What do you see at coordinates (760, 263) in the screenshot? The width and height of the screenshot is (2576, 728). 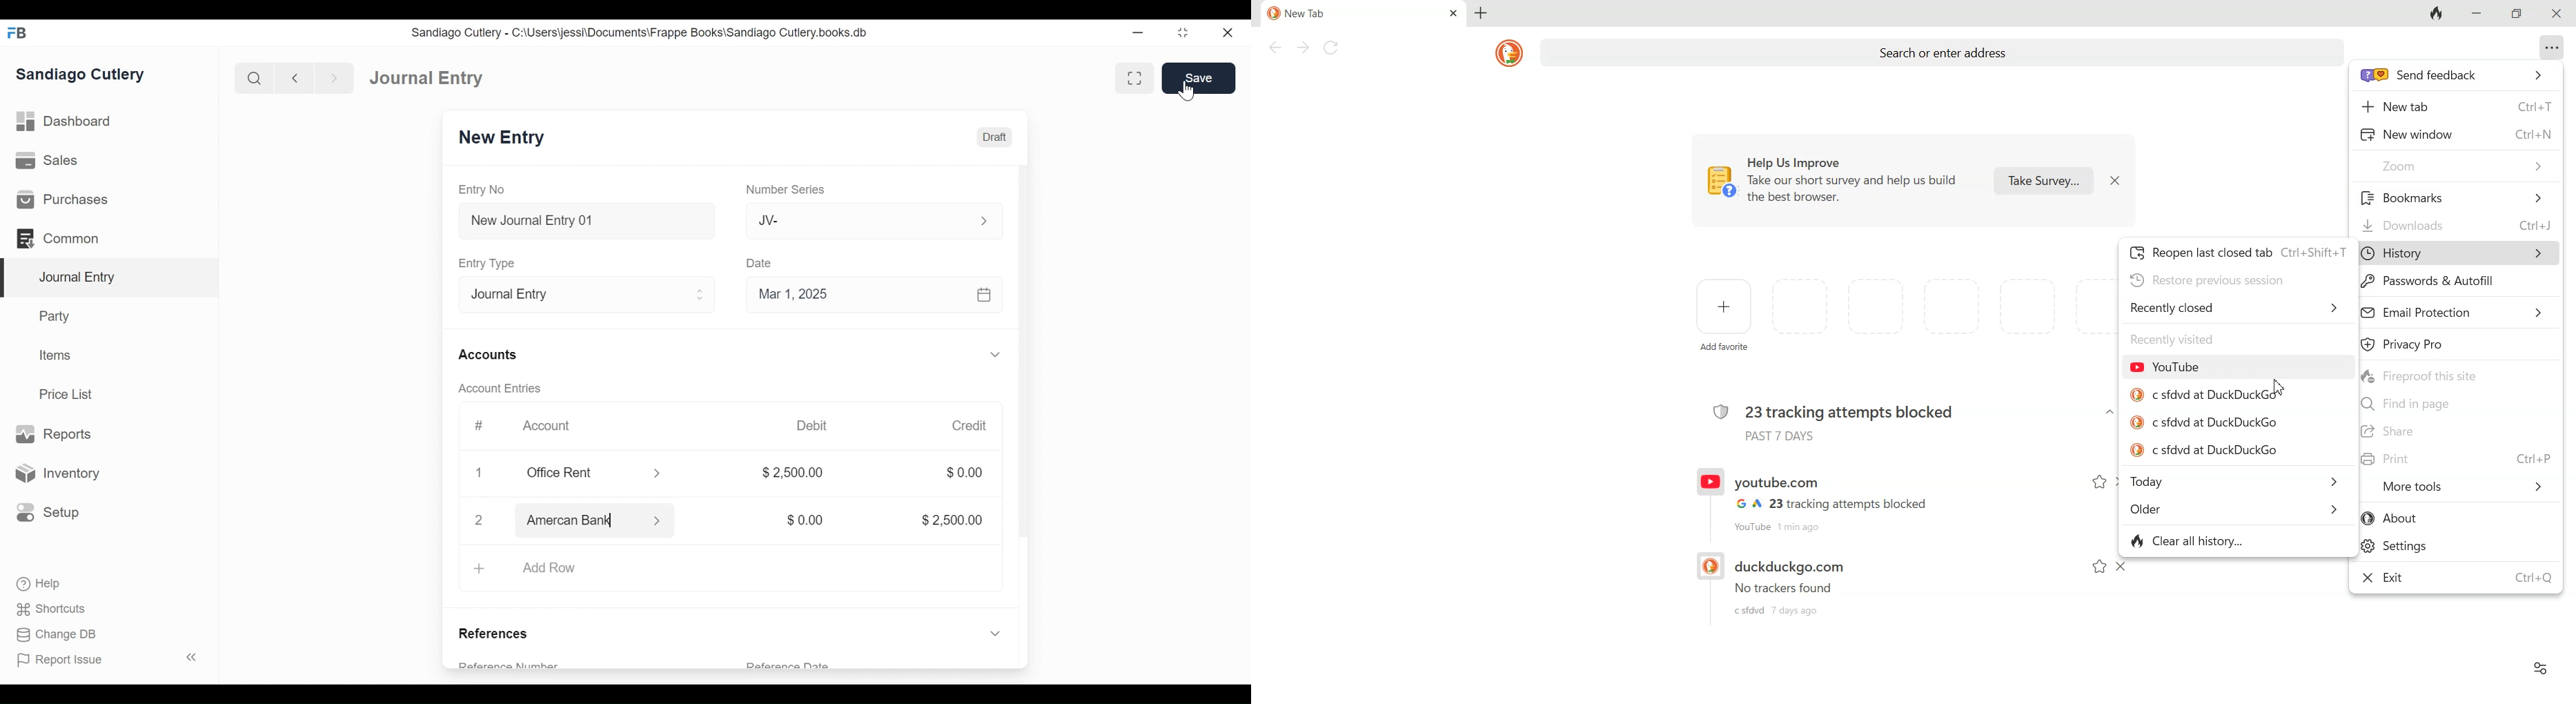 I see `Date` at bounding box center [760, 263].